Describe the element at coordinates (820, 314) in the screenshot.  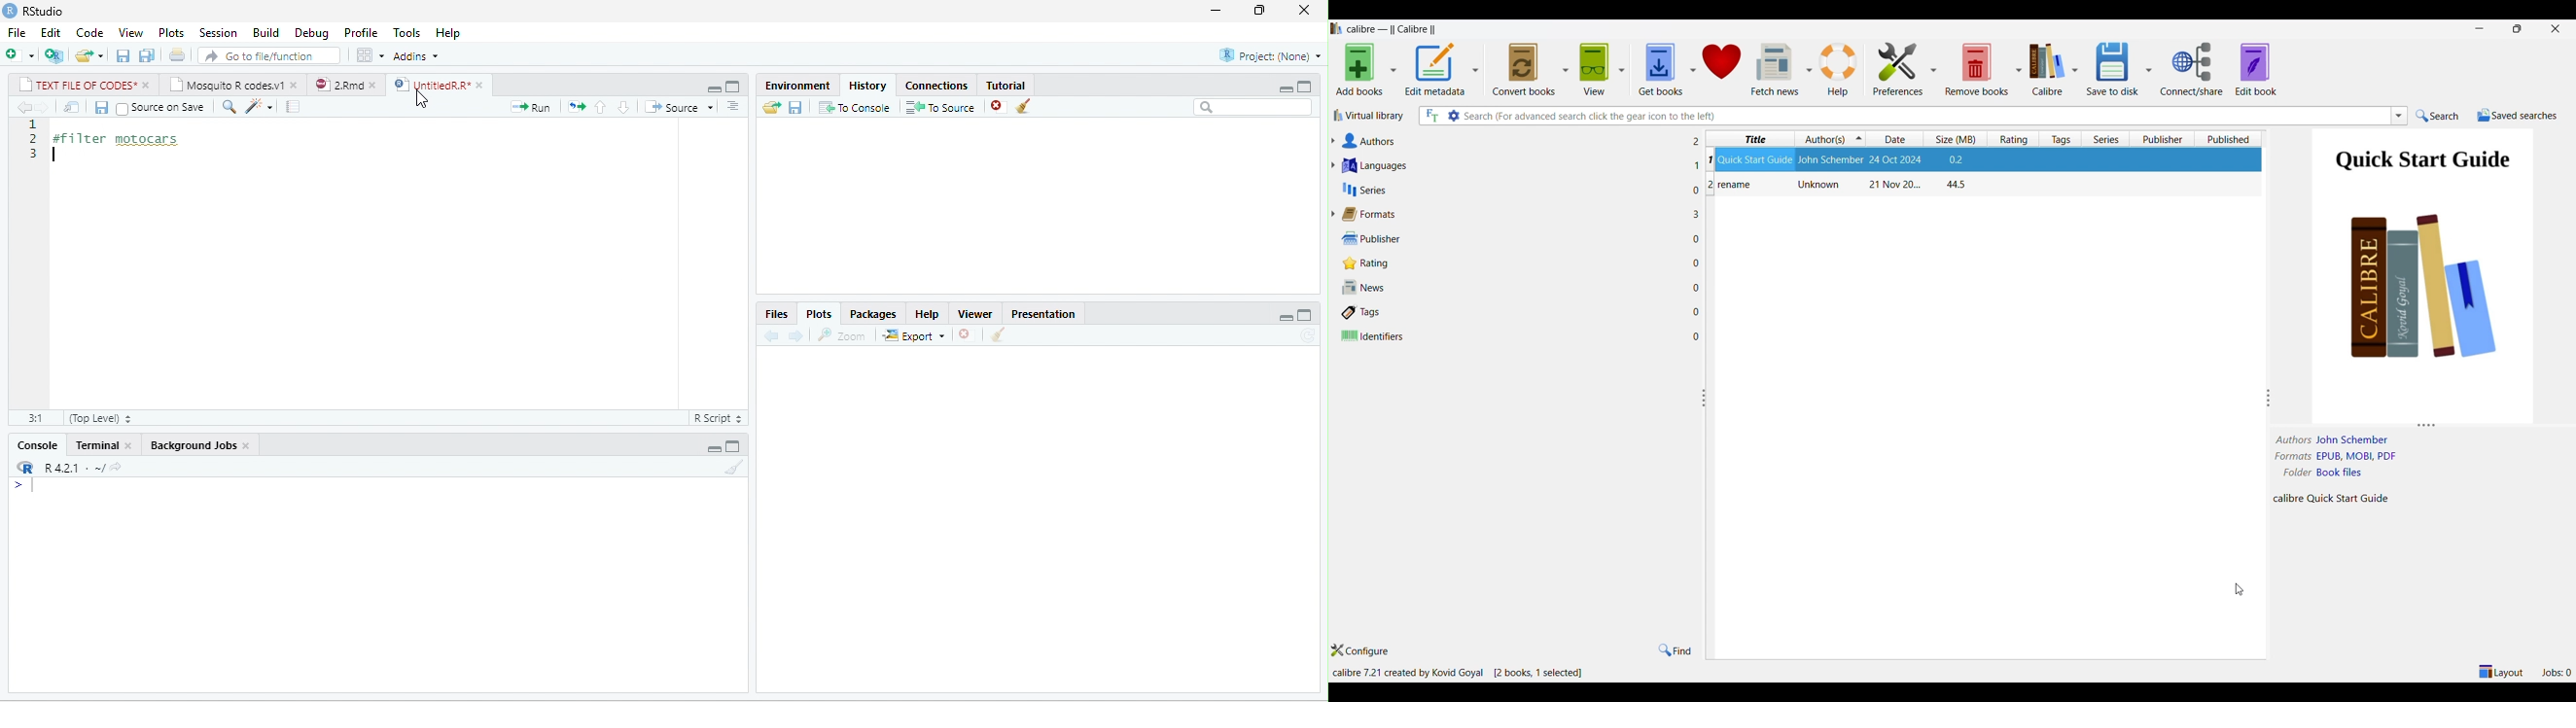
I see `Plots` at that location.